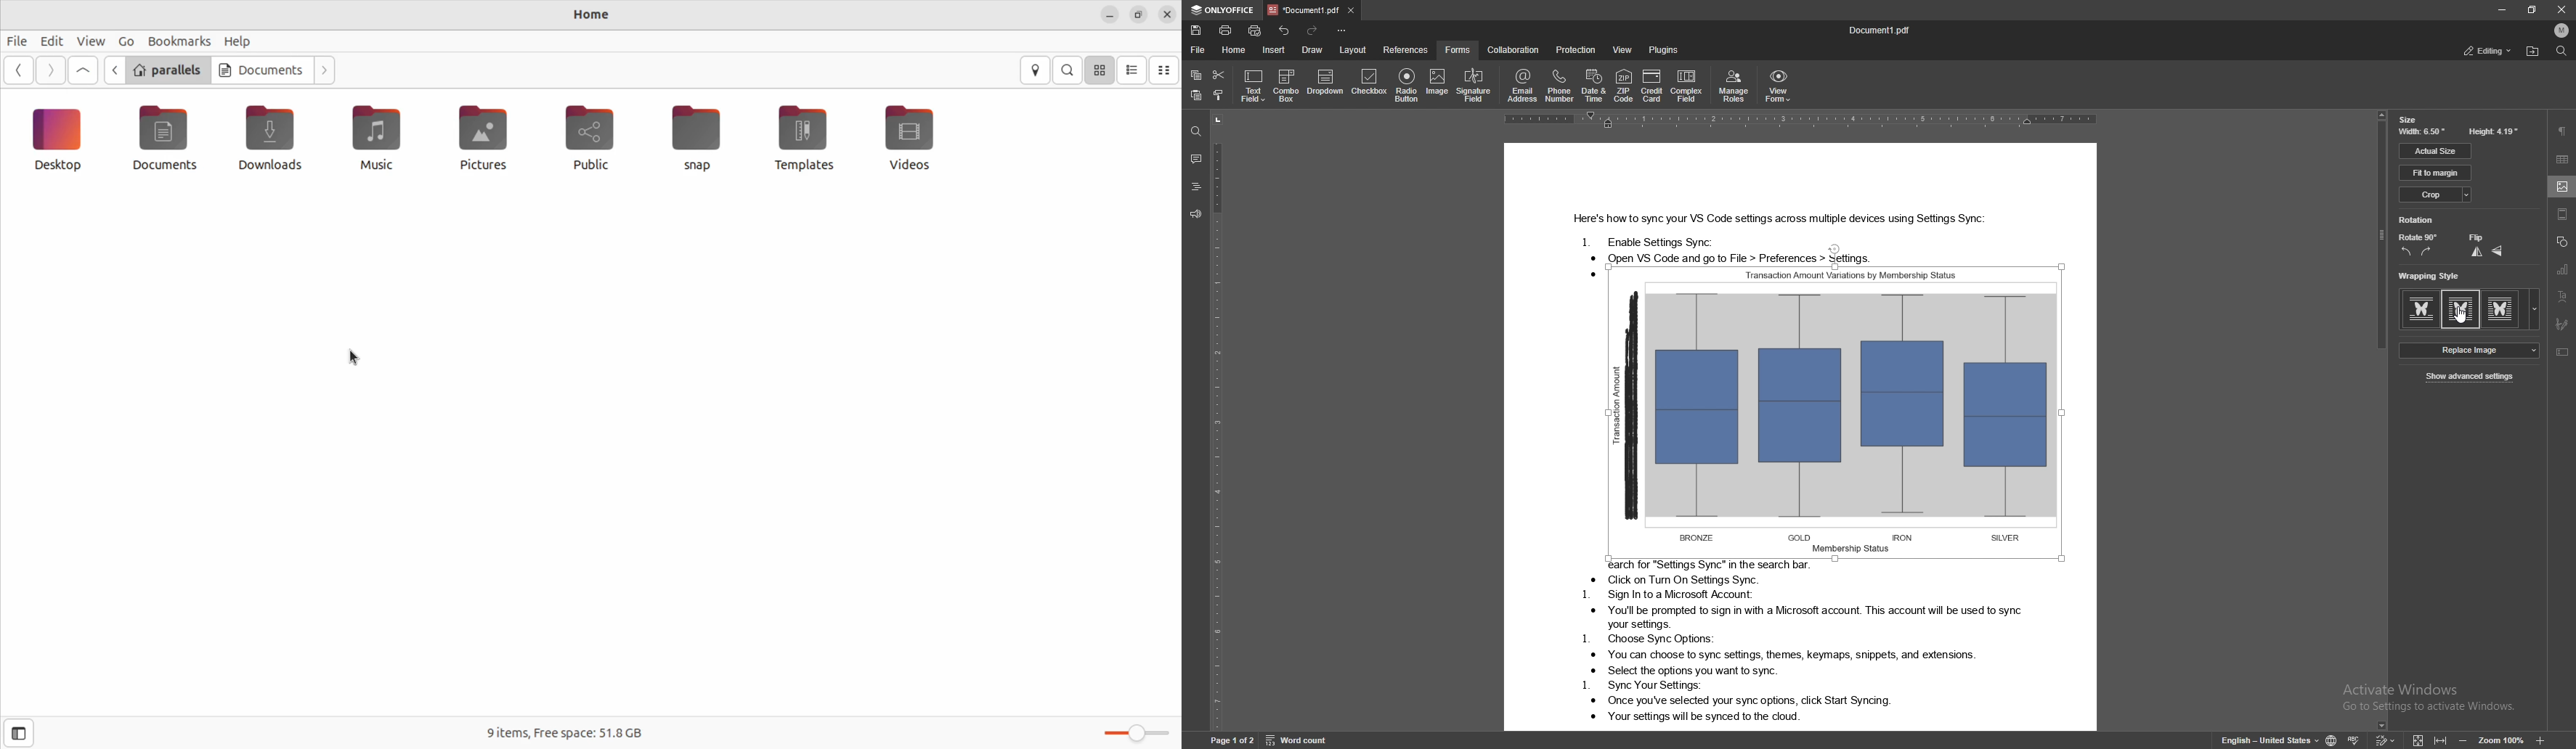 The height and width of the screenshot is (756, 2576). Describe the element at coordinates (1458, 50) in the screenshot. I see `forms` at that location.